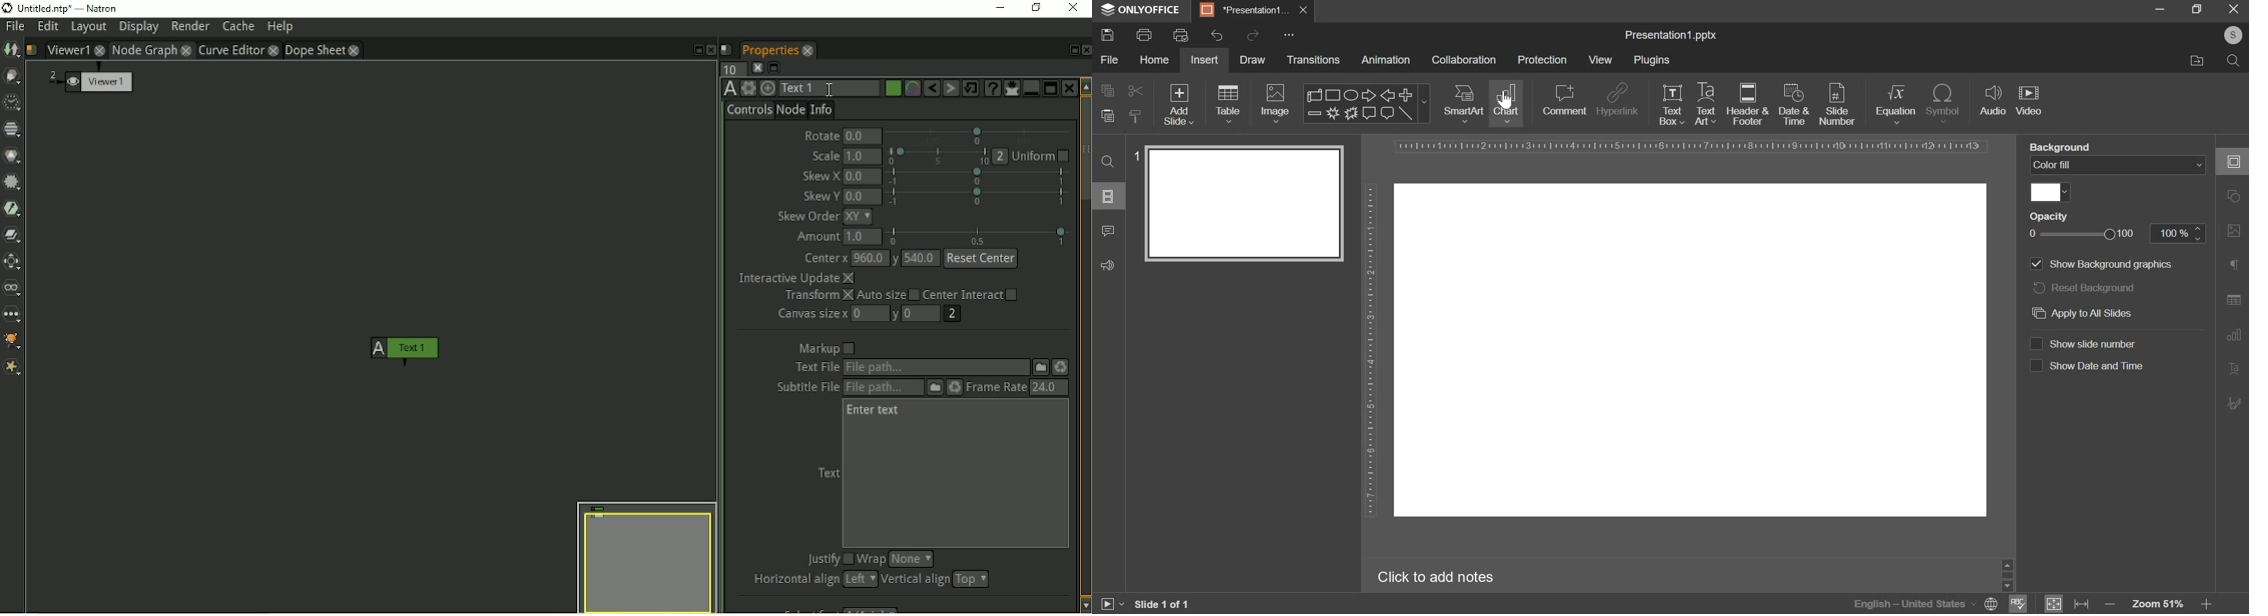 The image size is (2268, 616). I want to click on paragraph settings, so click(2235, 266).